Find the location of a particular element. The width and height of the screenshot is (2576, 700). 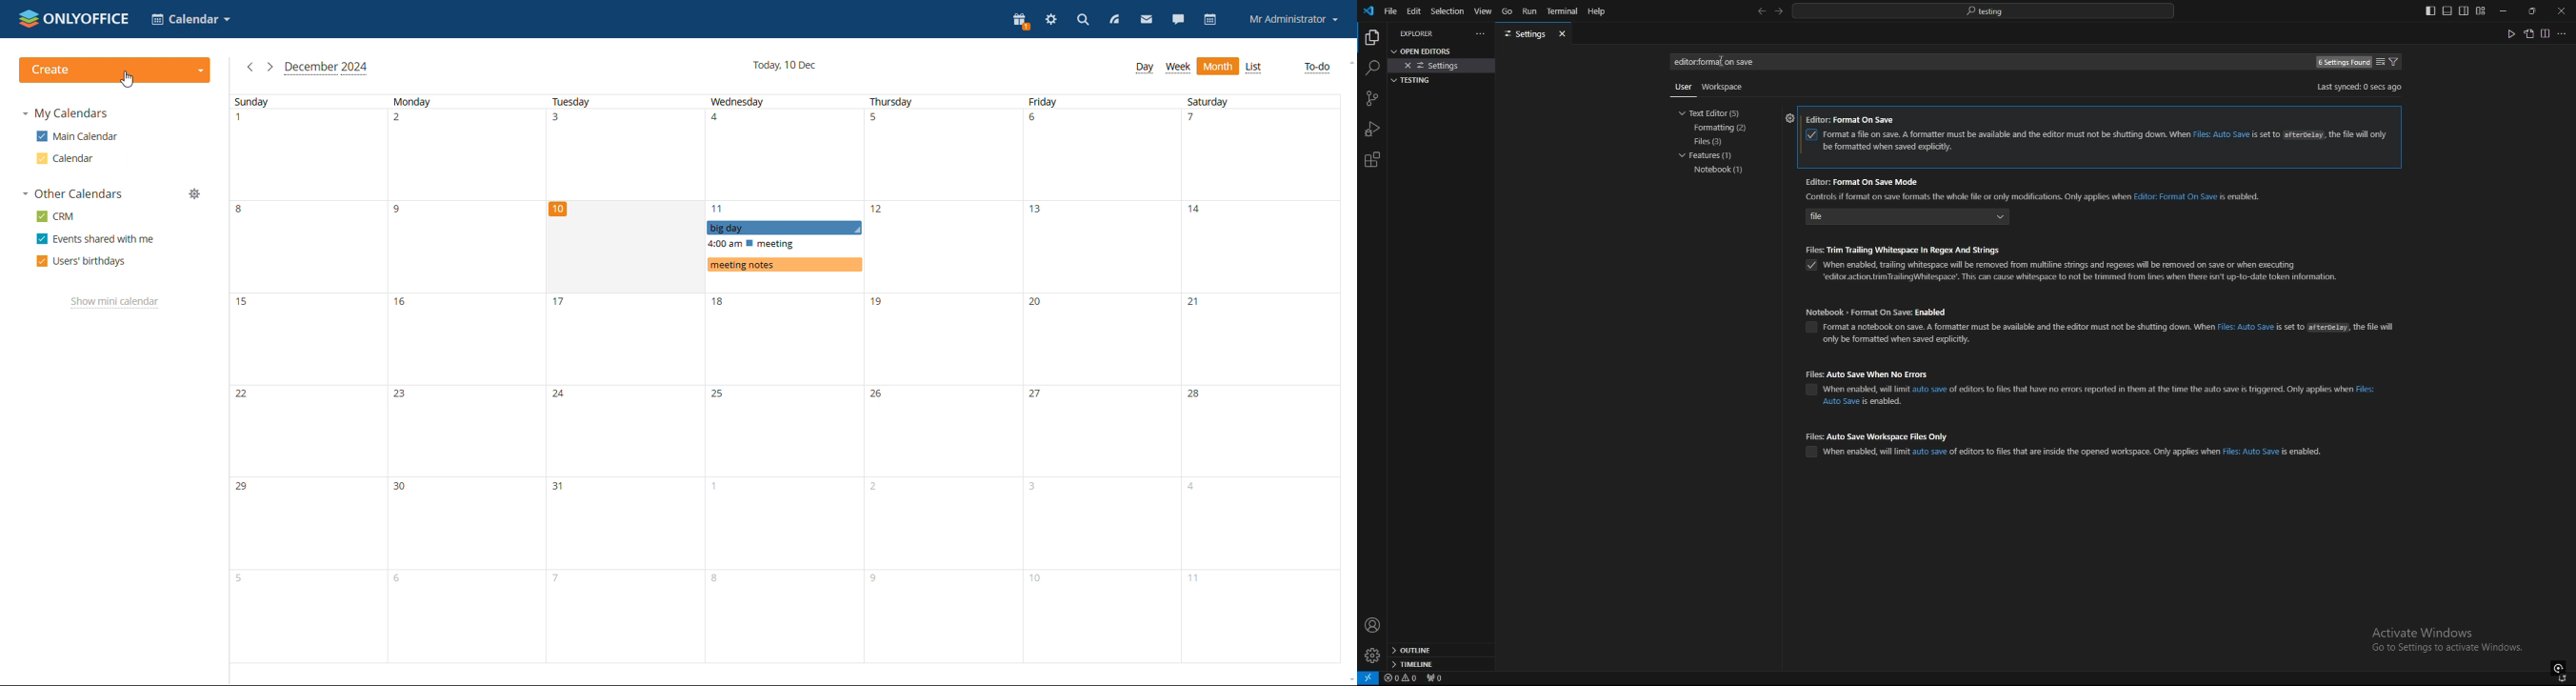

unchecked is located at coordinates (1807, 392).